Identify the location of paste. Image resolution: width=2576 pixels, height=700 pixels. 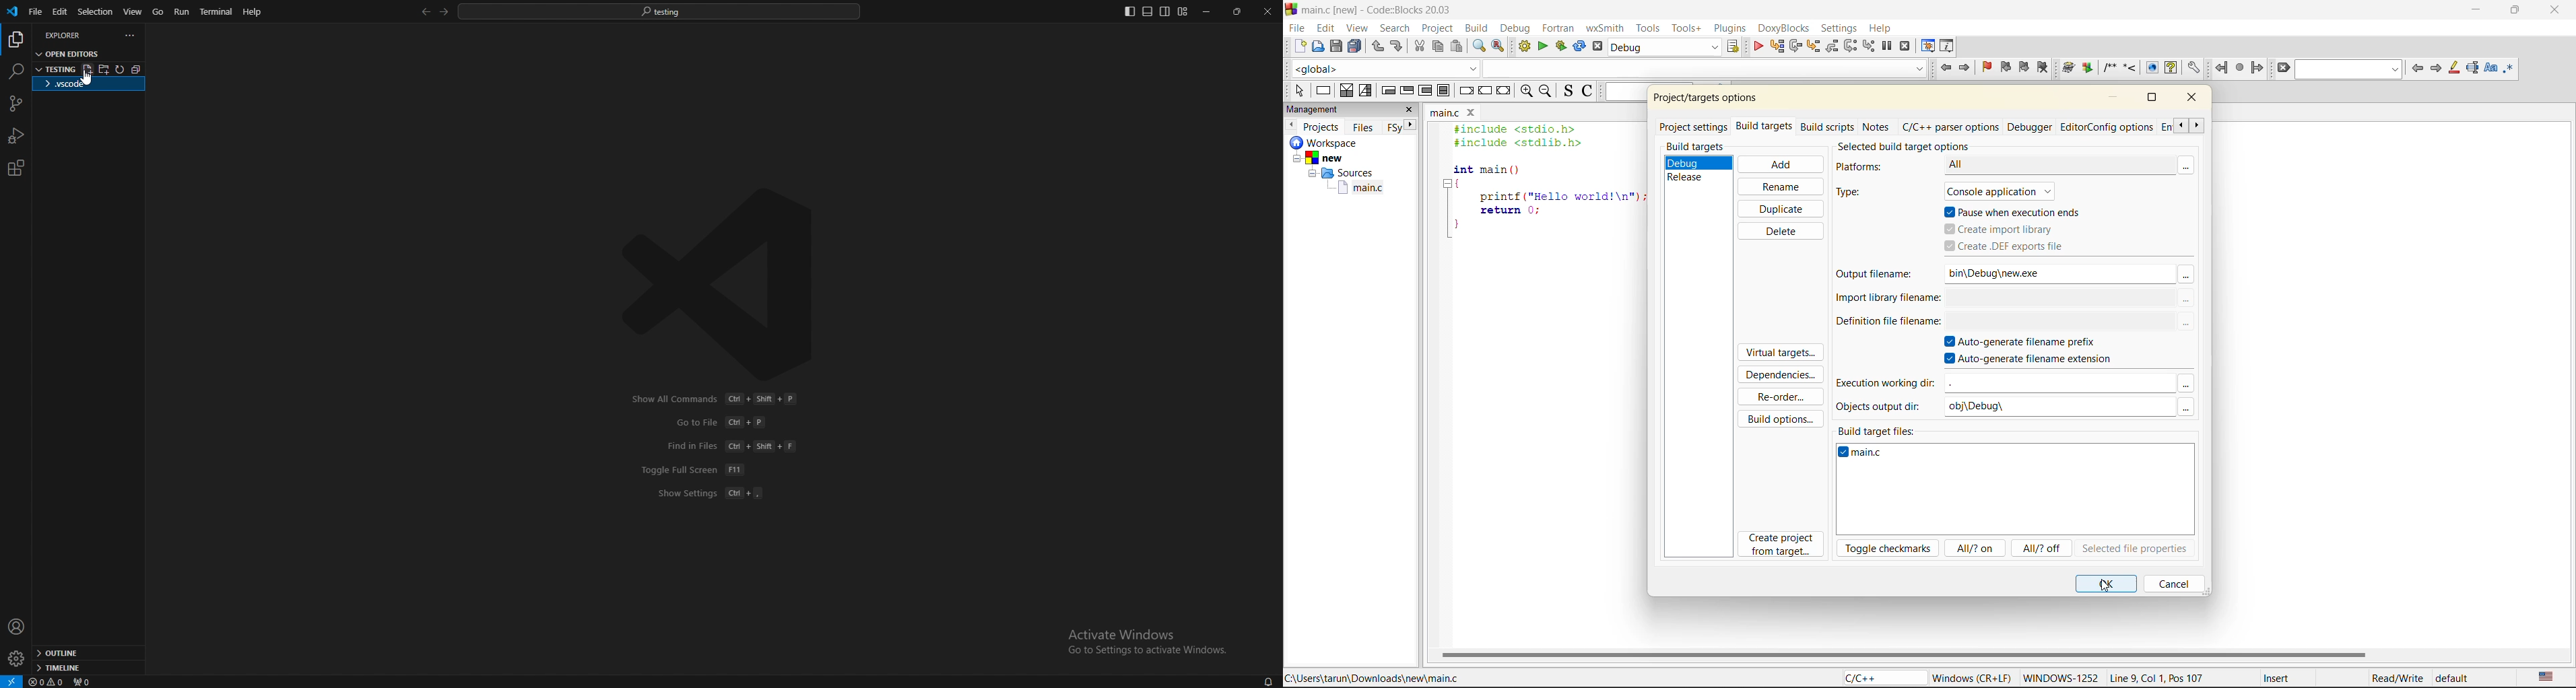
(1459, 47).